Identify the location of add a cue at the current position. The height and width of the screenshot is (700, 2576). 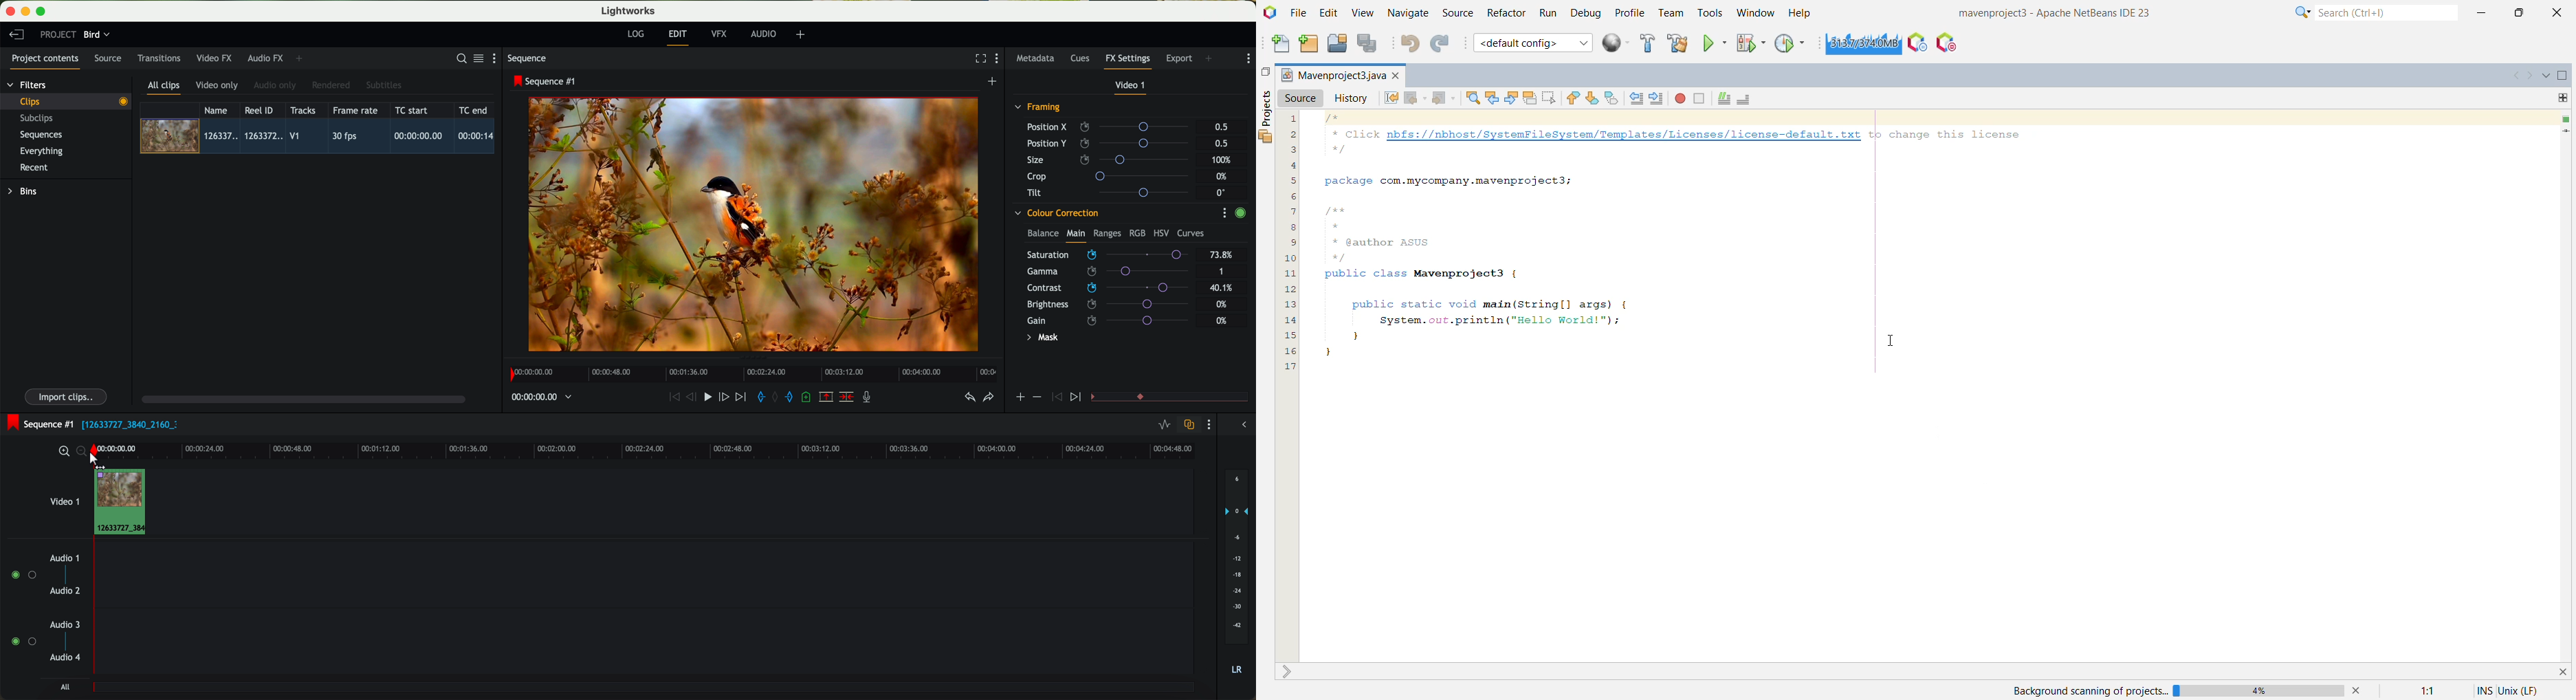
(808, 397).